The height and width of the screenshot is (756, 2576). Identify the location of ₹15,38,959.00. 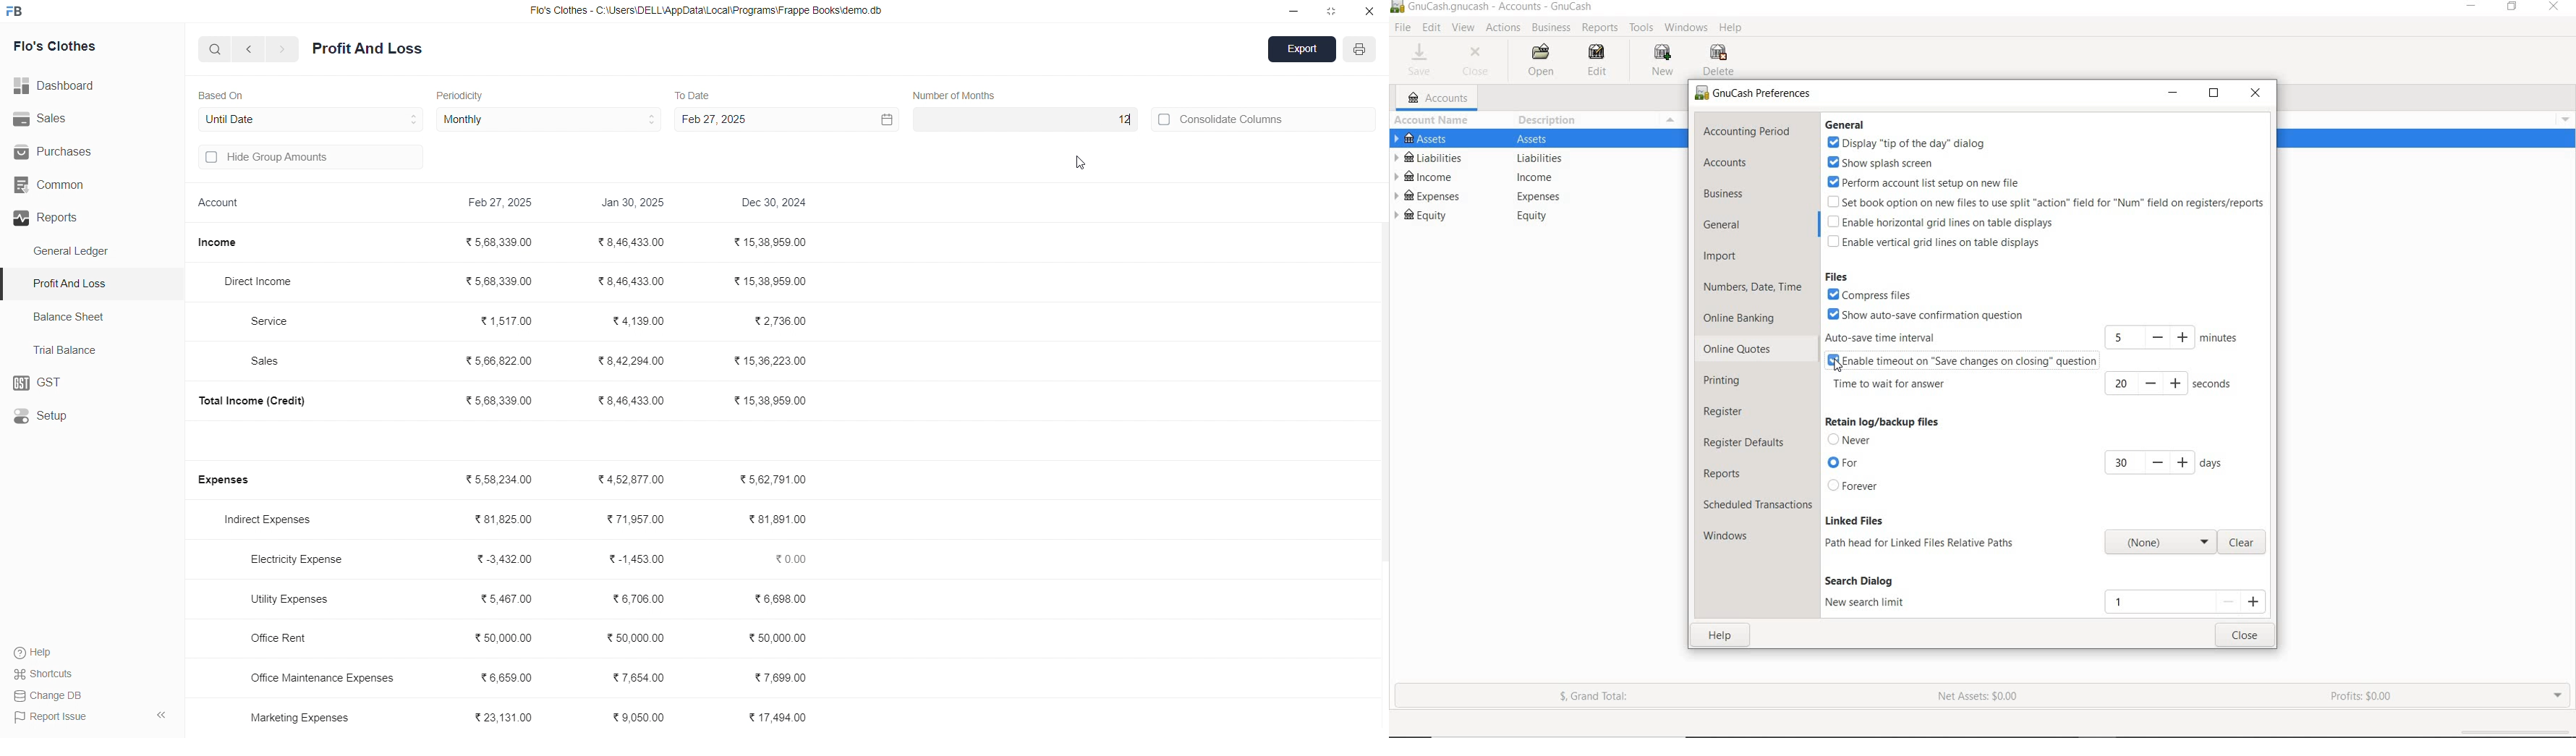
(773, 401).